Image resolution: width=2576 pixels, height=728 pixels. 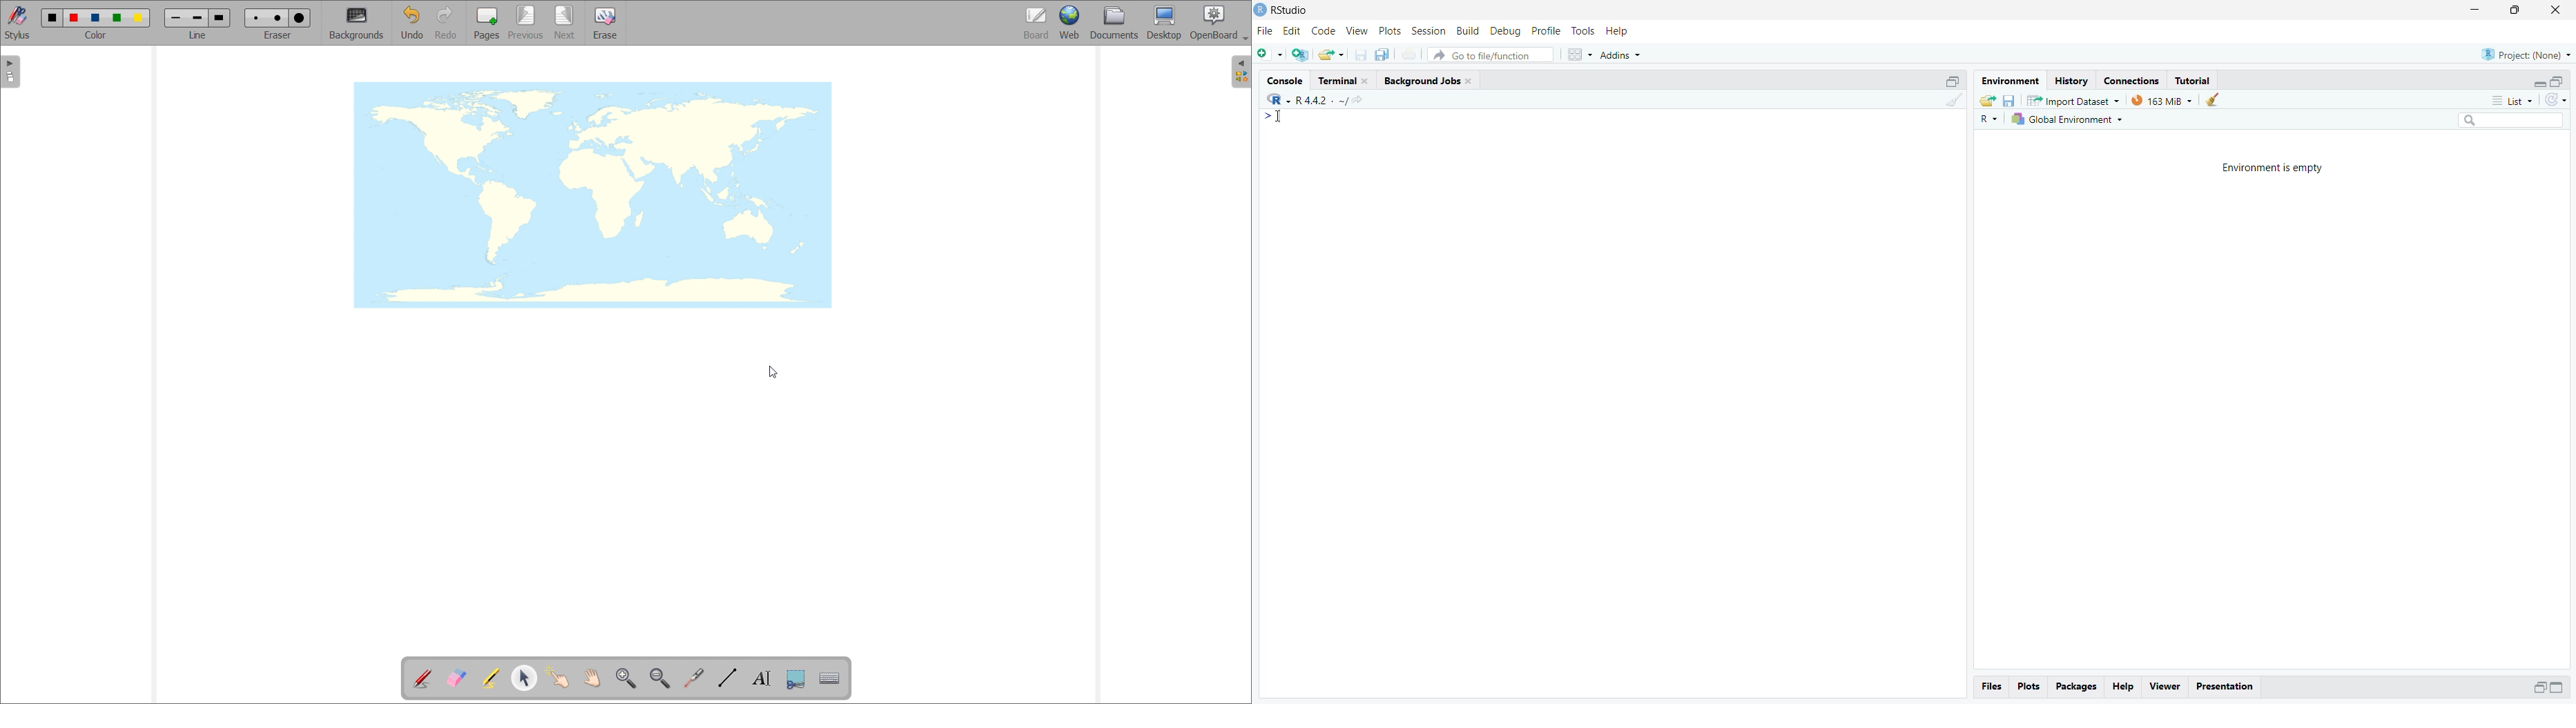 I want to click on History, so click(x=2073, y=81).